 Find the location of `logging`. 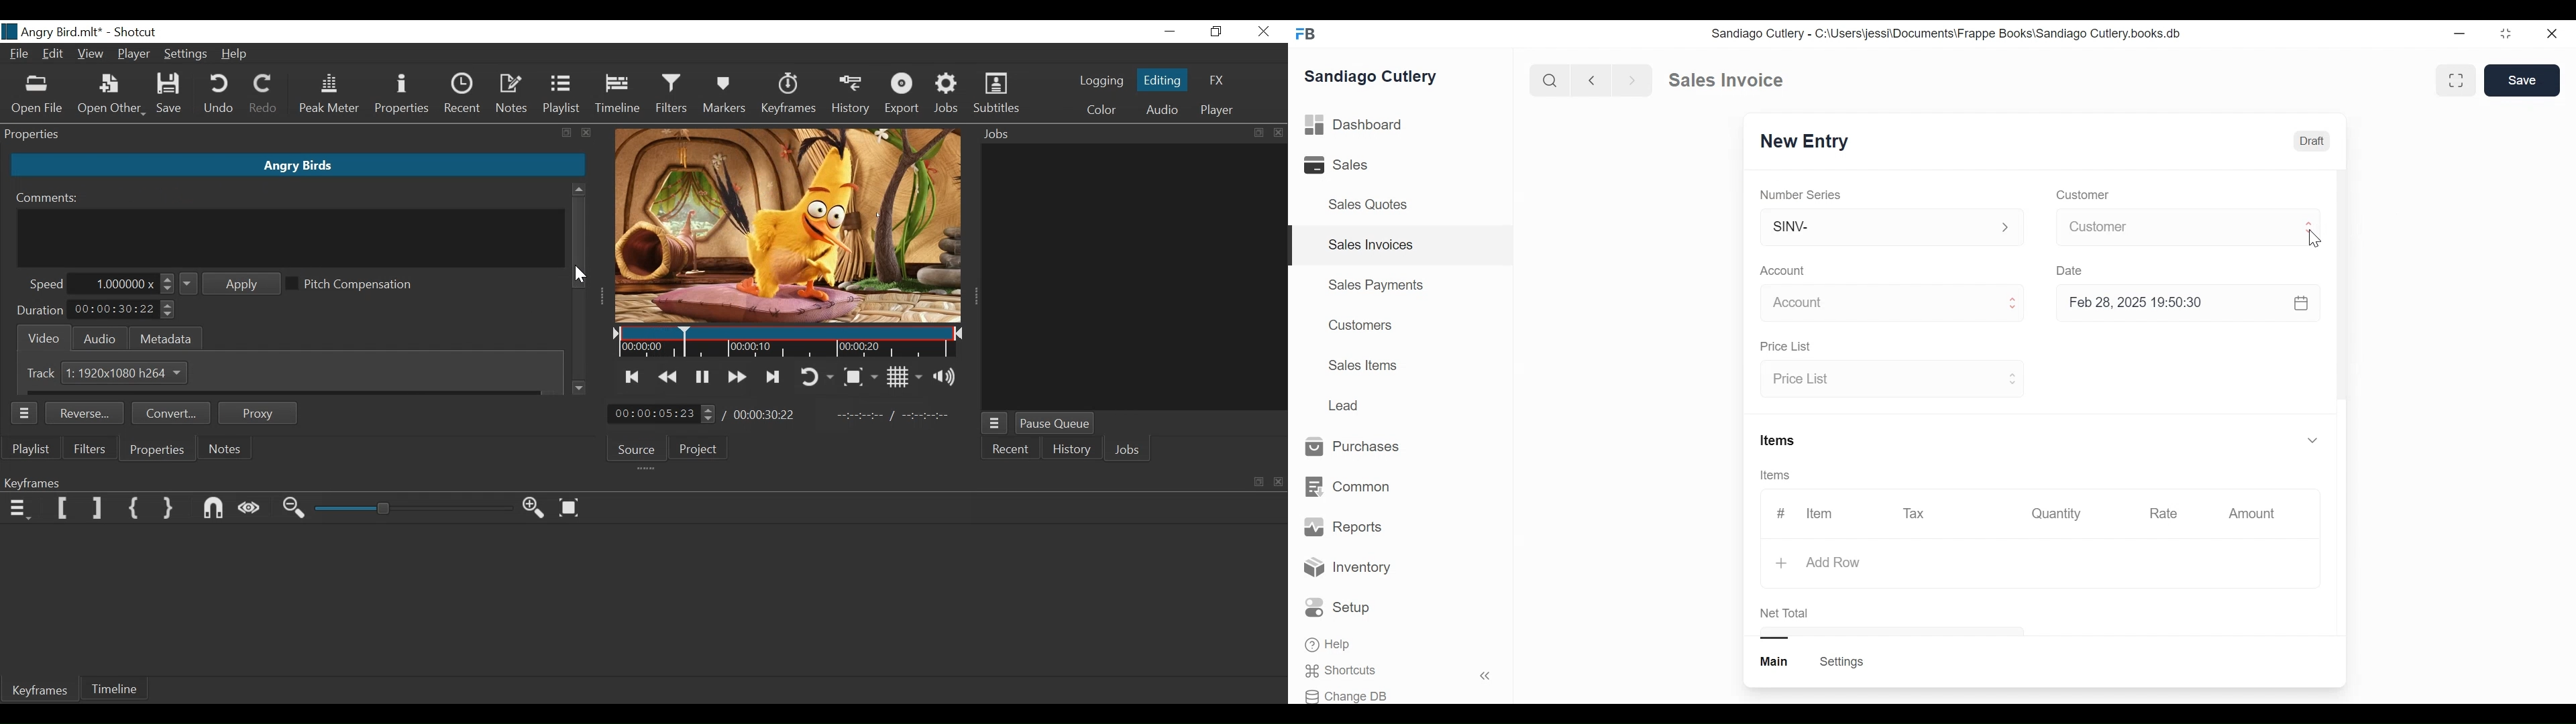

logging is located at coordinates (1098, 82).